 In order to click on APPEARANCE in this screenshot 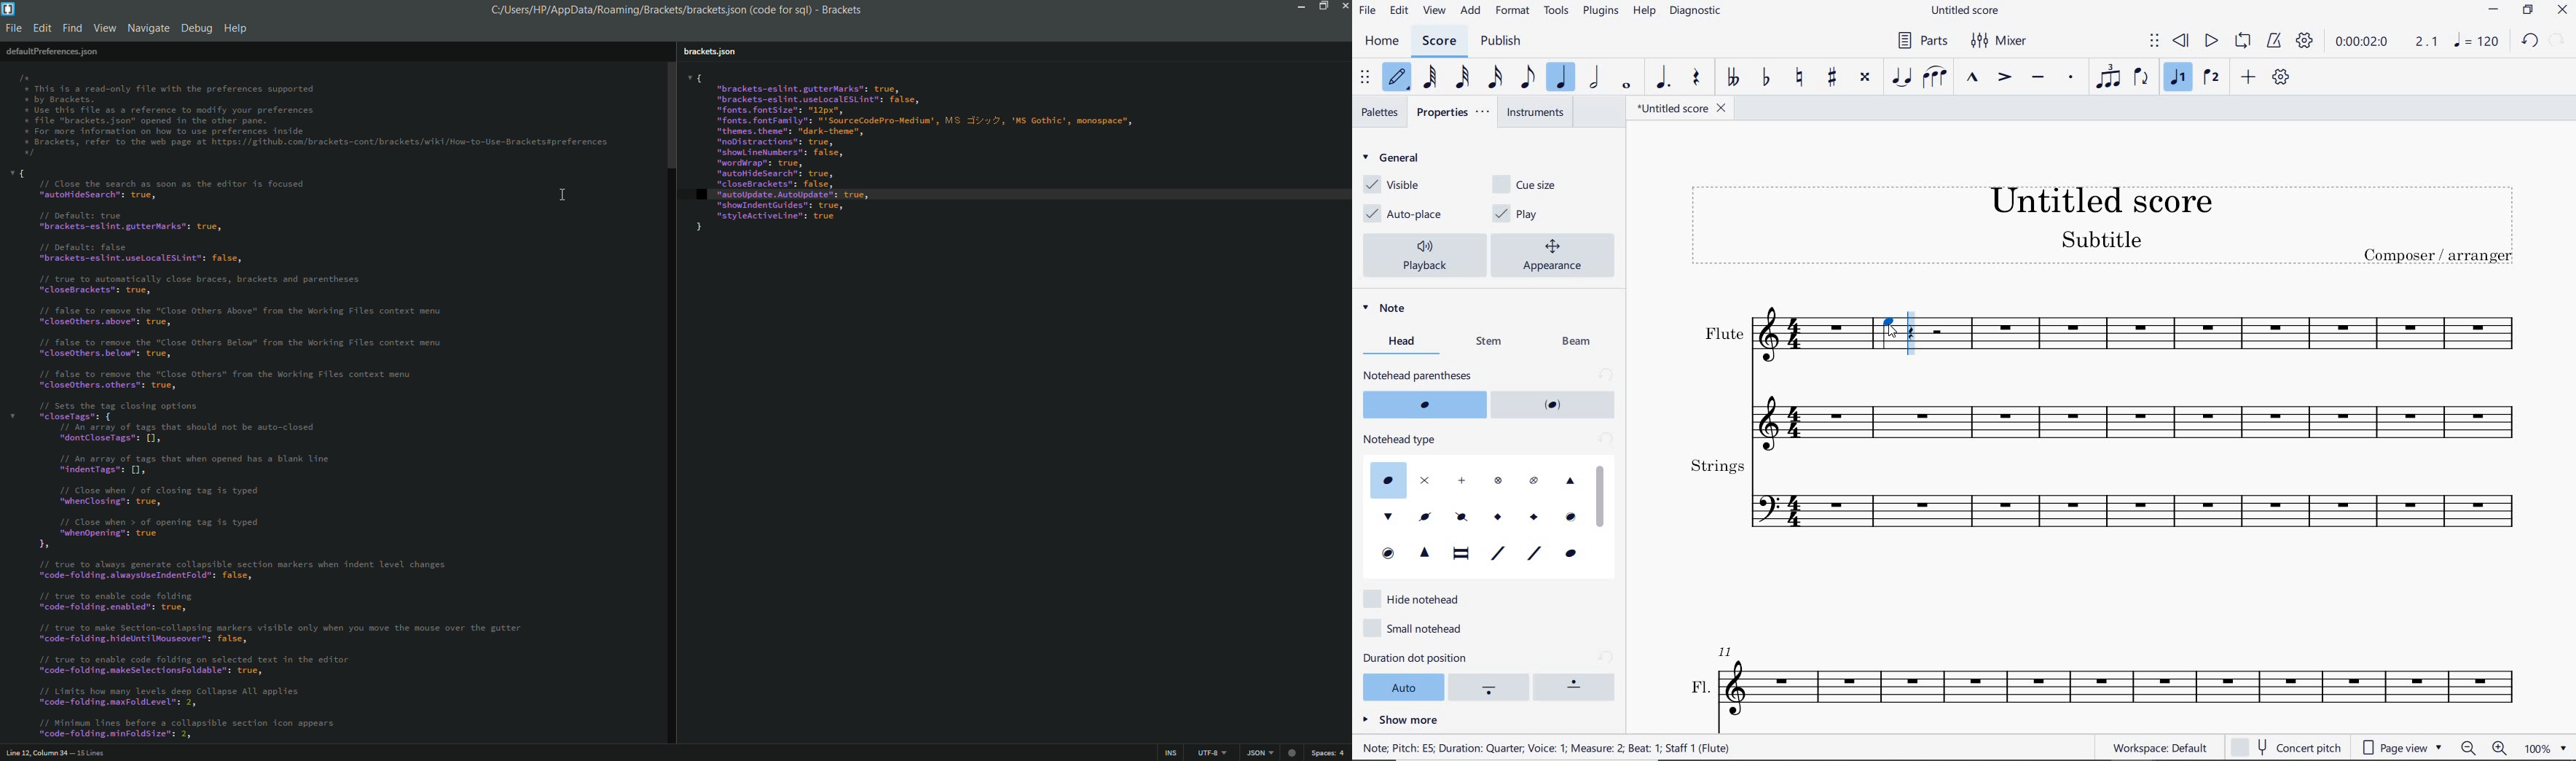, I will do `click(1557, 254)`.